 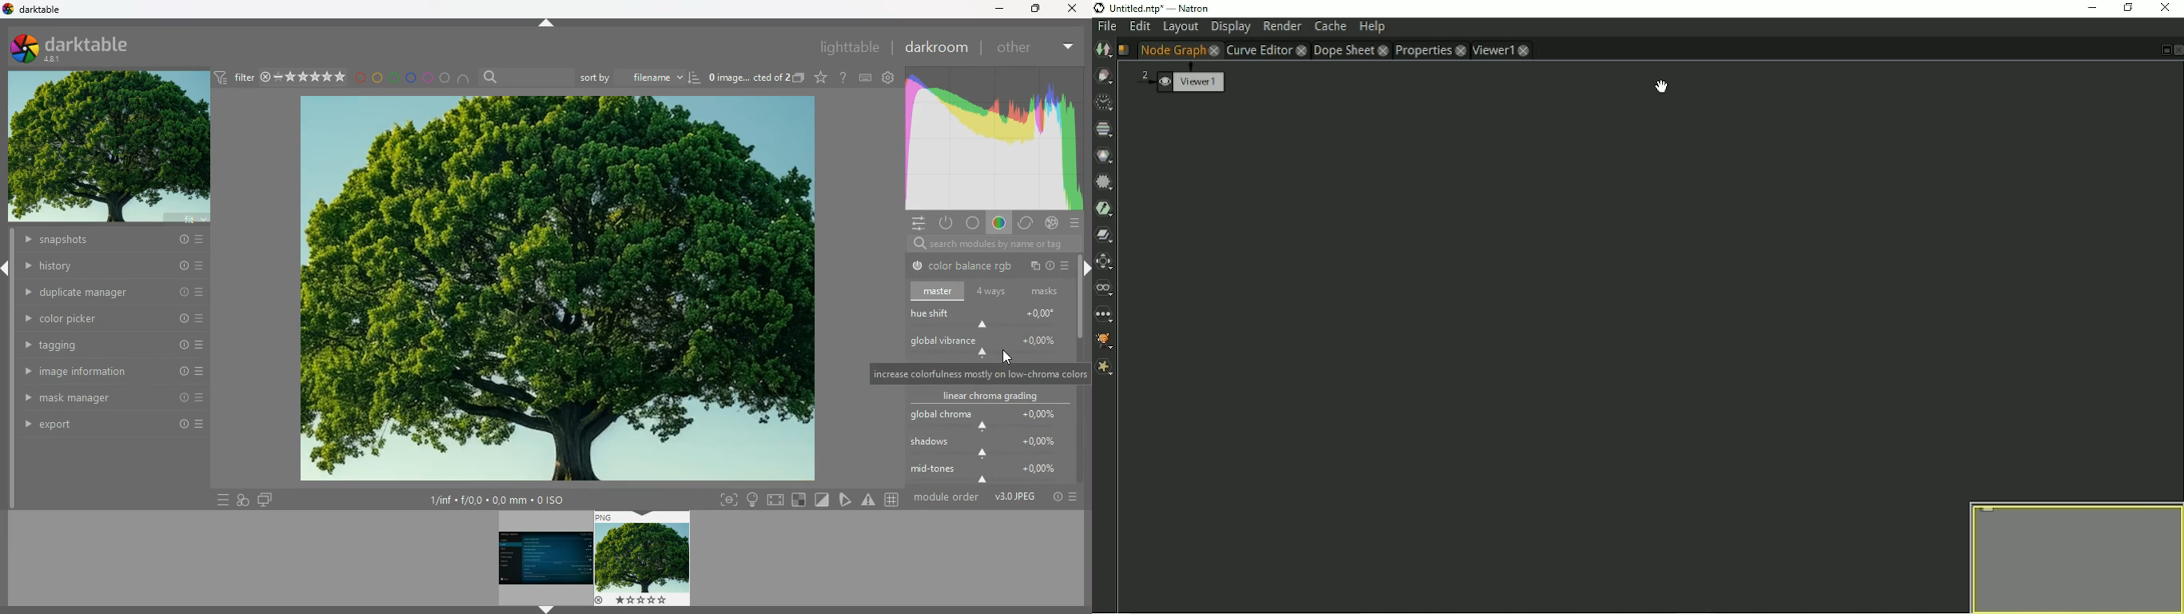 What do you see at coordinates (219, 500) in the screenshot?
I see `menu` at bounding box center [219, 500].